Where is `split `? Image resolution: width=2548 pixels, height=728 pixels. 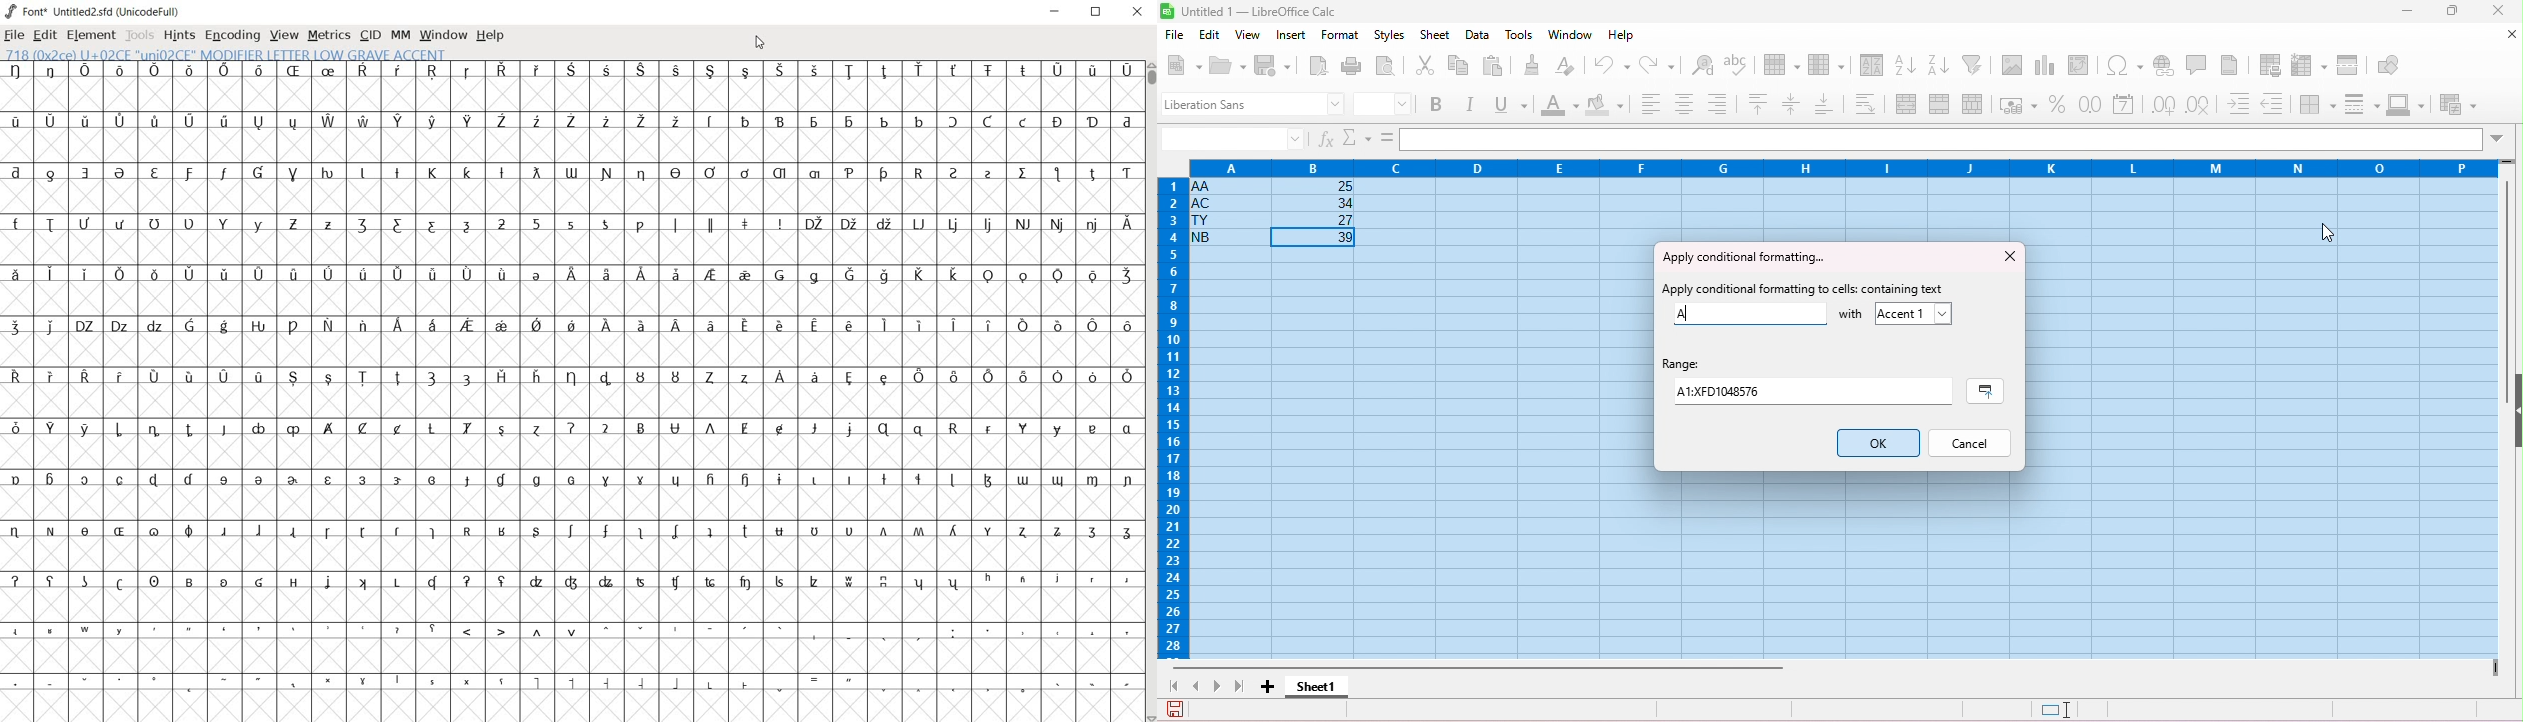
split  is located at coordinates (2350, 64).